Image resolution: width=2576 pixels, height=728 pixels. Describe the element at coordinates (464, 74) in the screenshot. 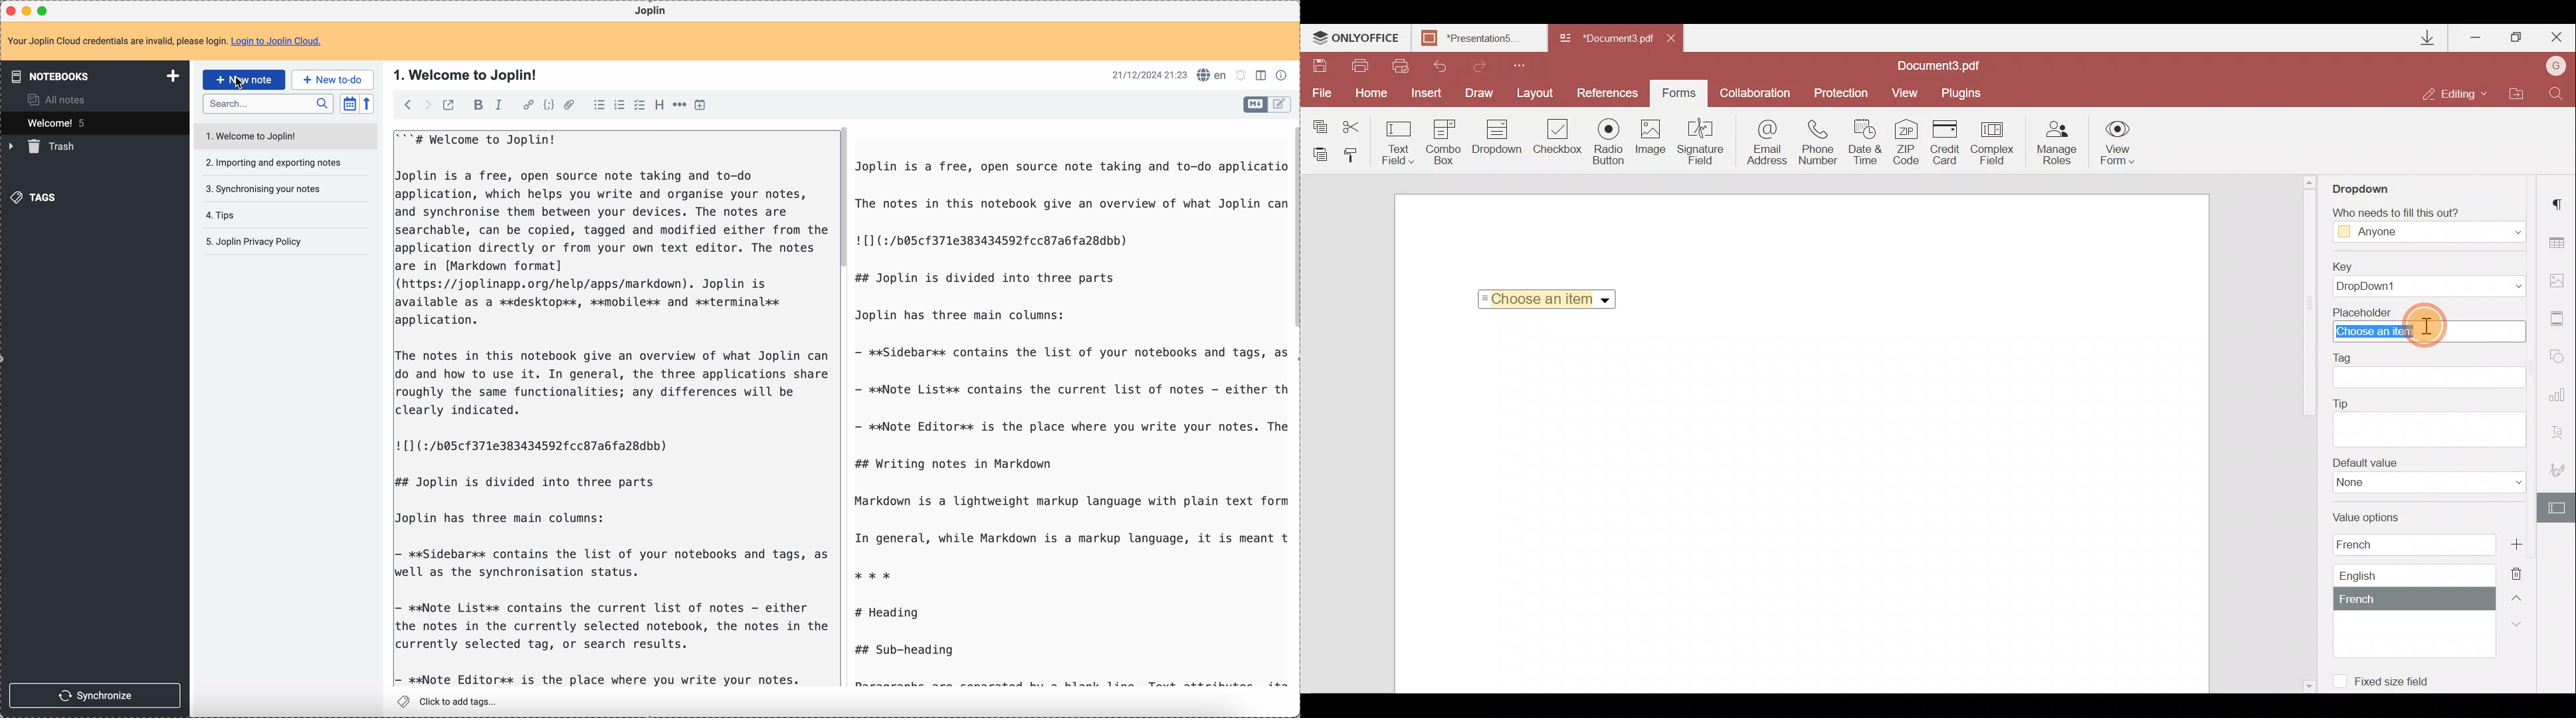

I see `title` at that location.